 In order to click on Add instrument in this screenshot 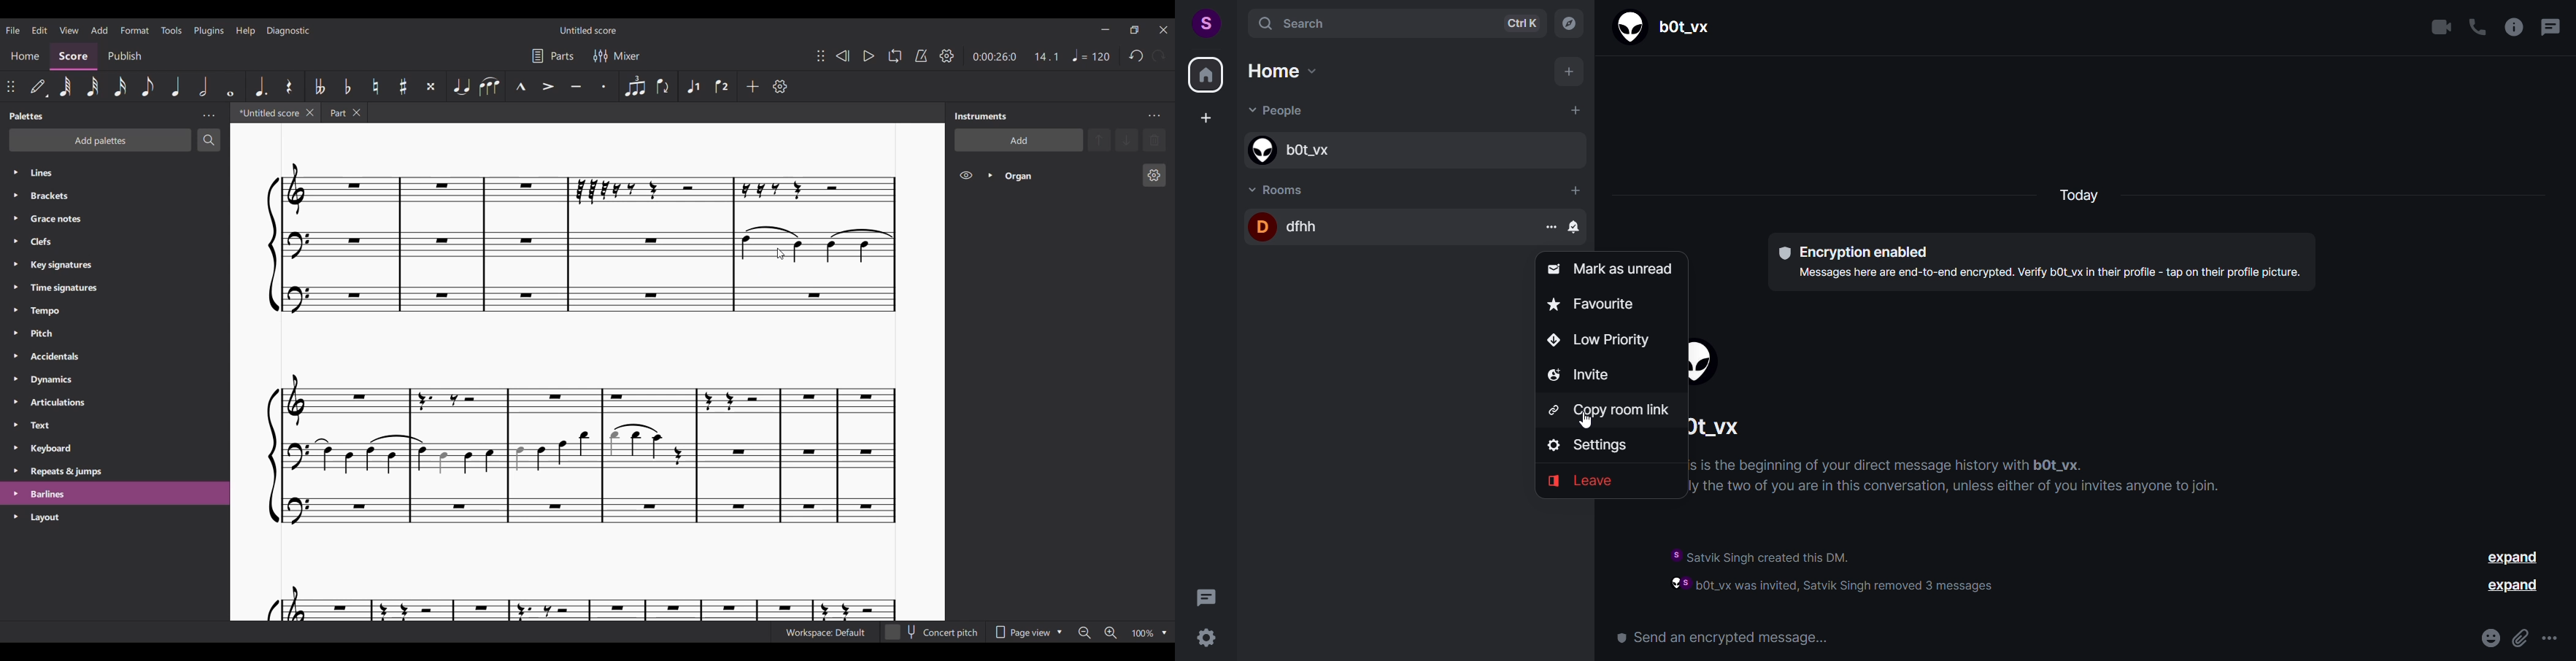, I will do `click(1018, 140)`.